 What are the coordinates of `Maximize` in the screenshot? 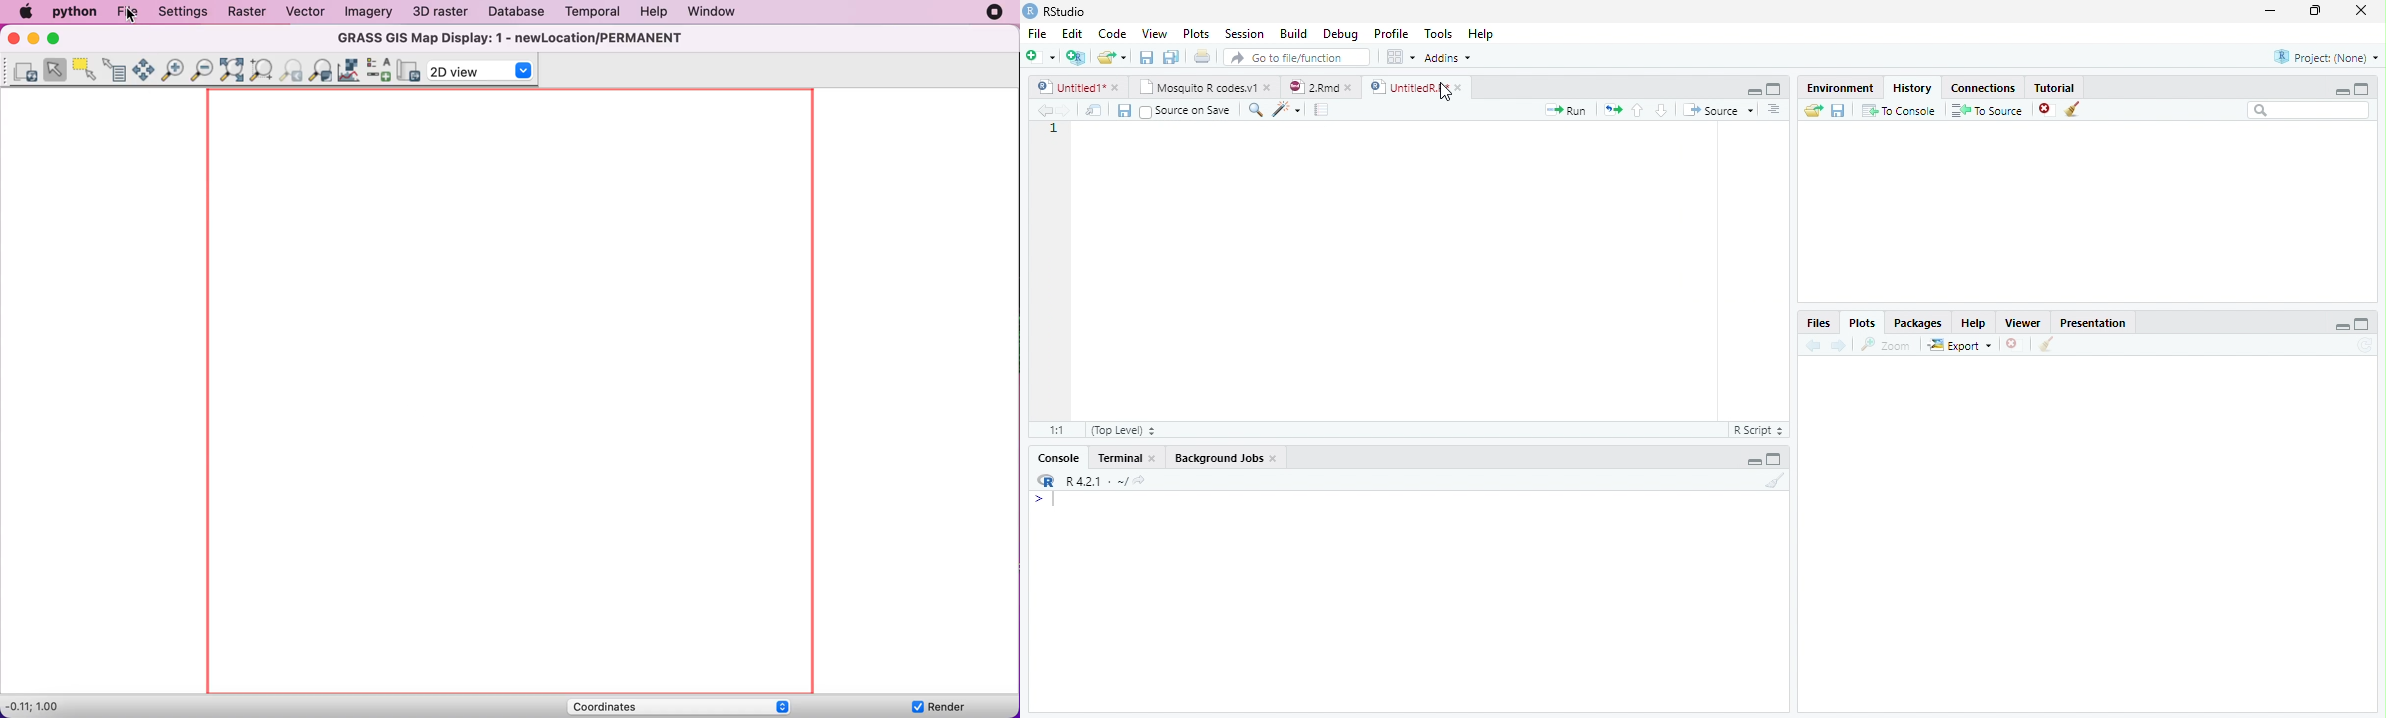 It's located at (2317, 11).